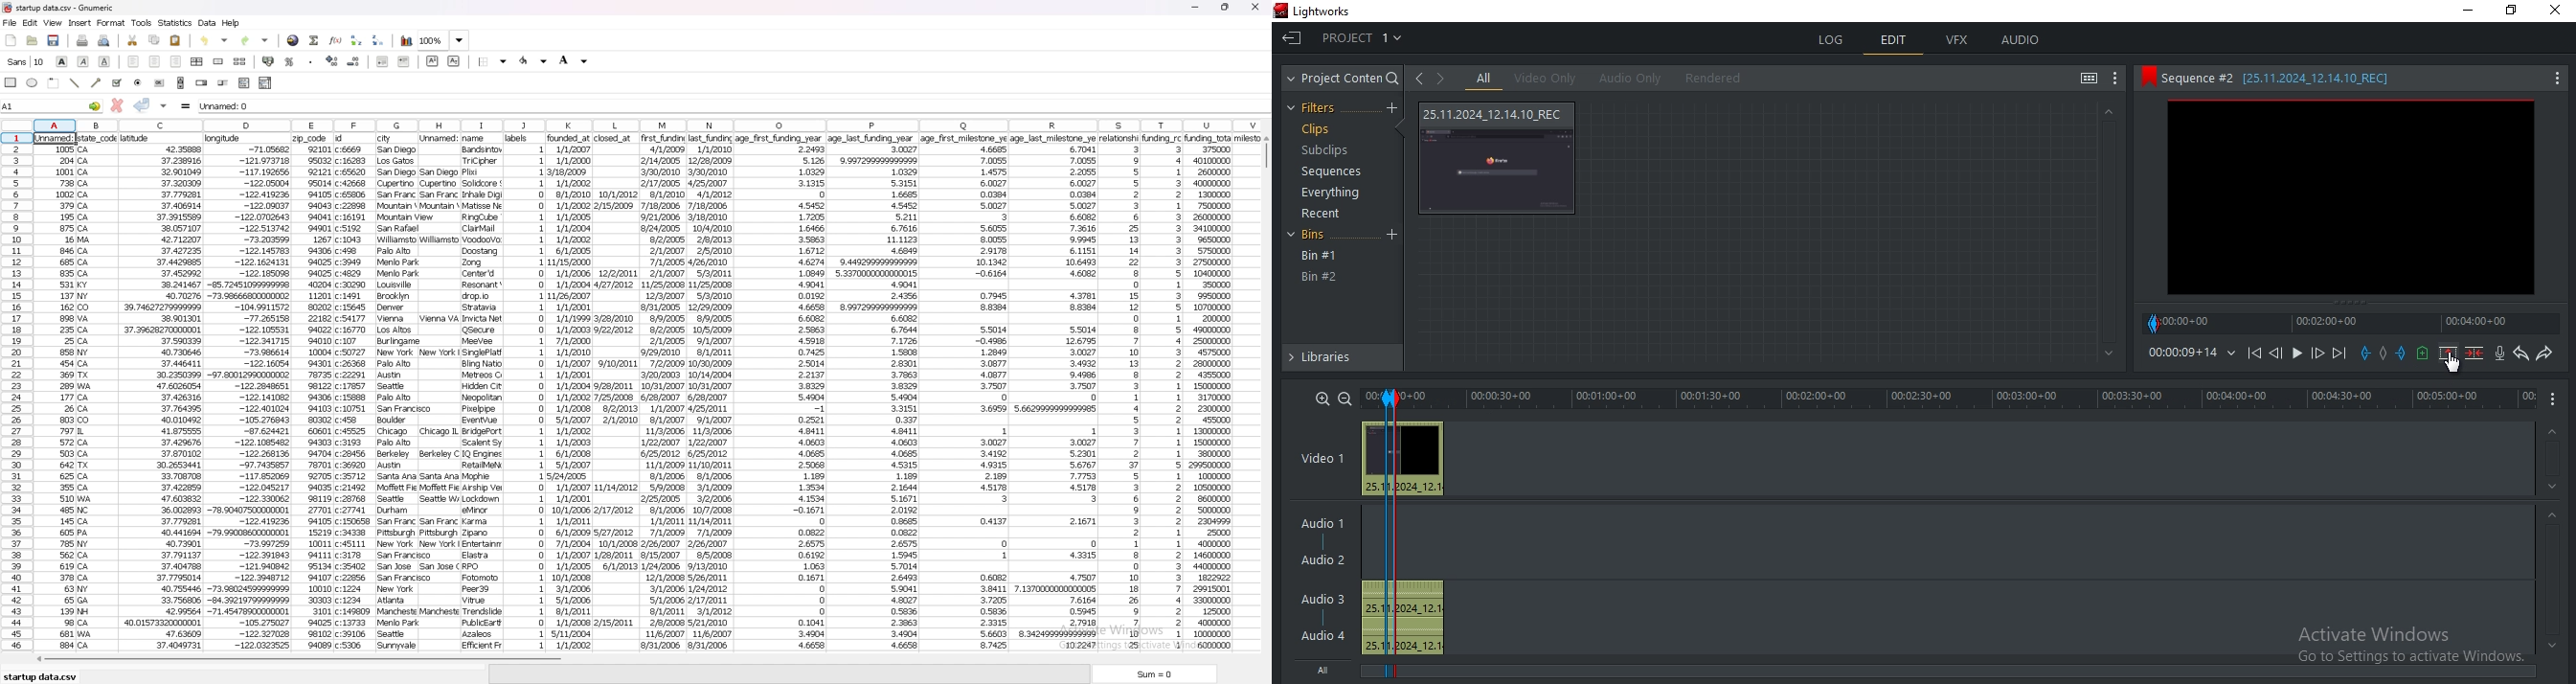 The width and height of the screenshot is (2576, 700). I want to click on subscript, so click(453, 60).